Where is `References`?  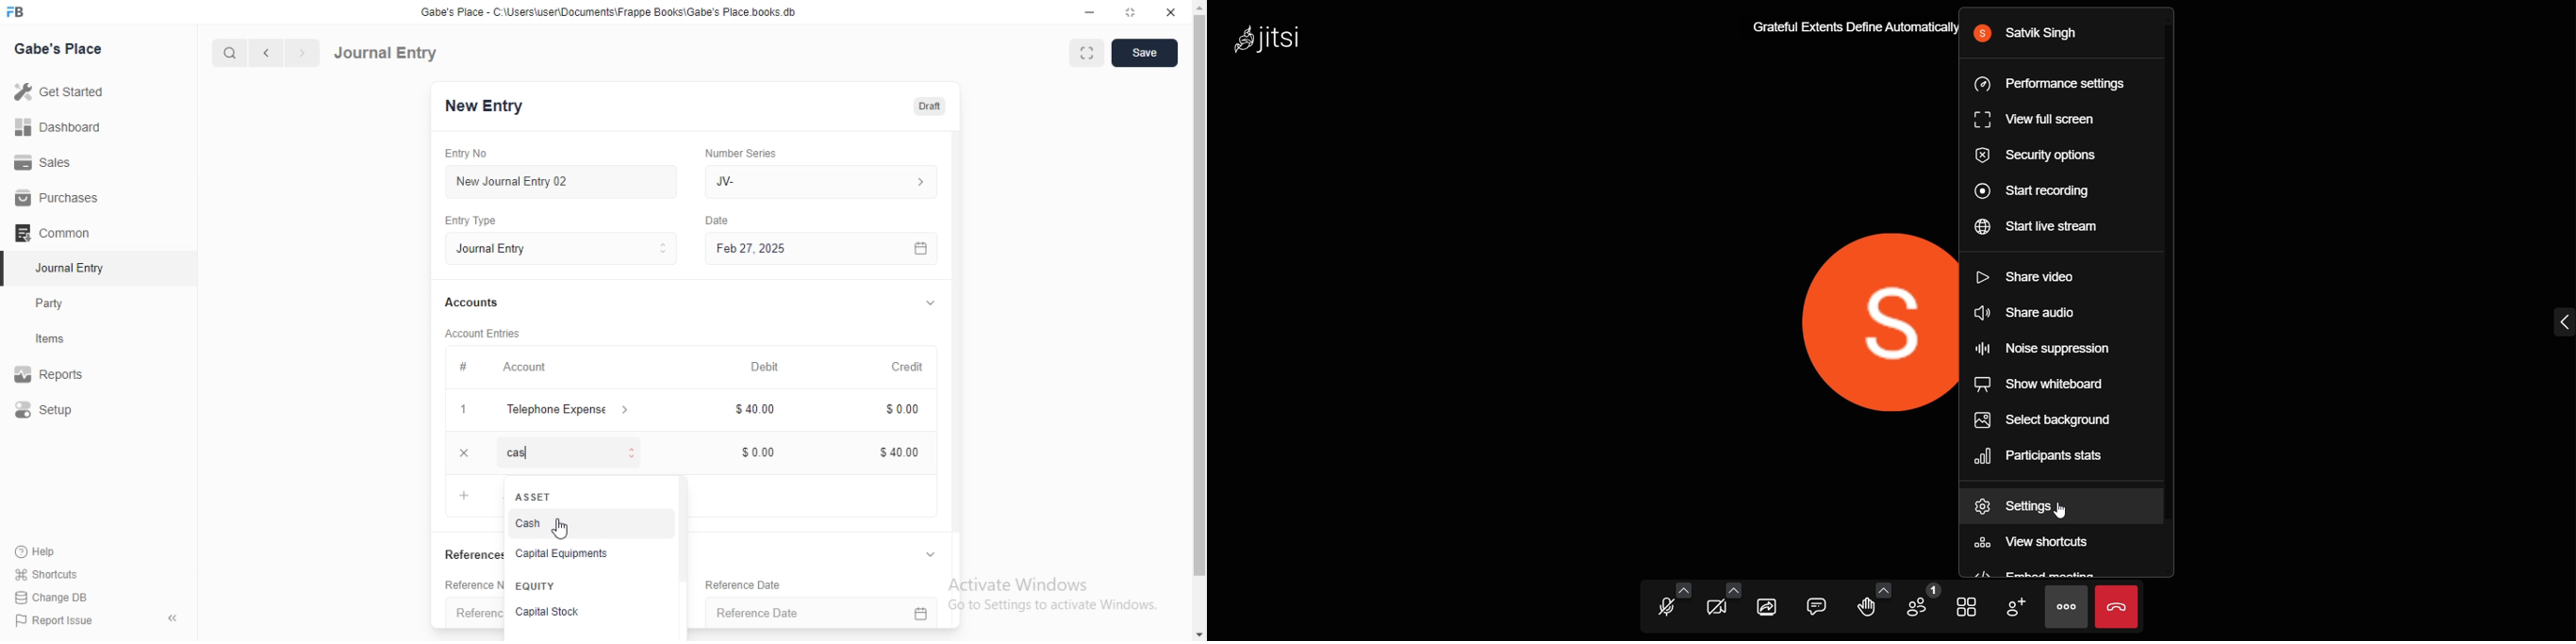 References is located at coordinates (454, 554).